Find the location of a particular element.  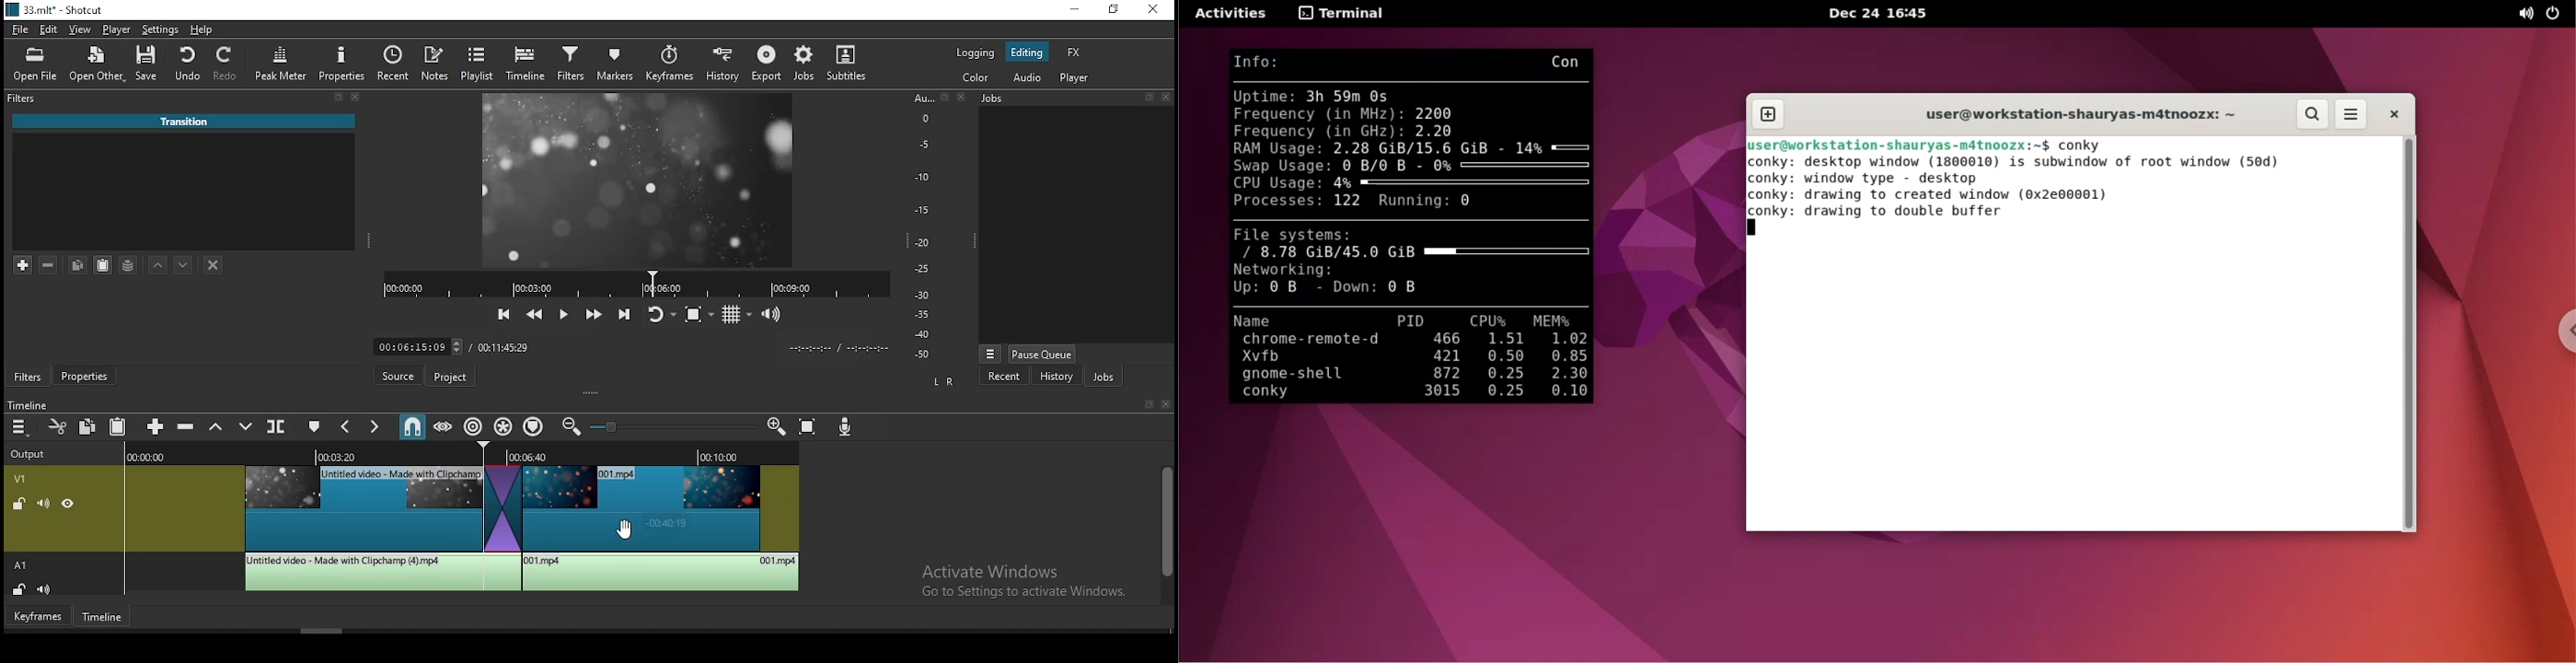

skip to previous point is located at coordinates (503, 311).